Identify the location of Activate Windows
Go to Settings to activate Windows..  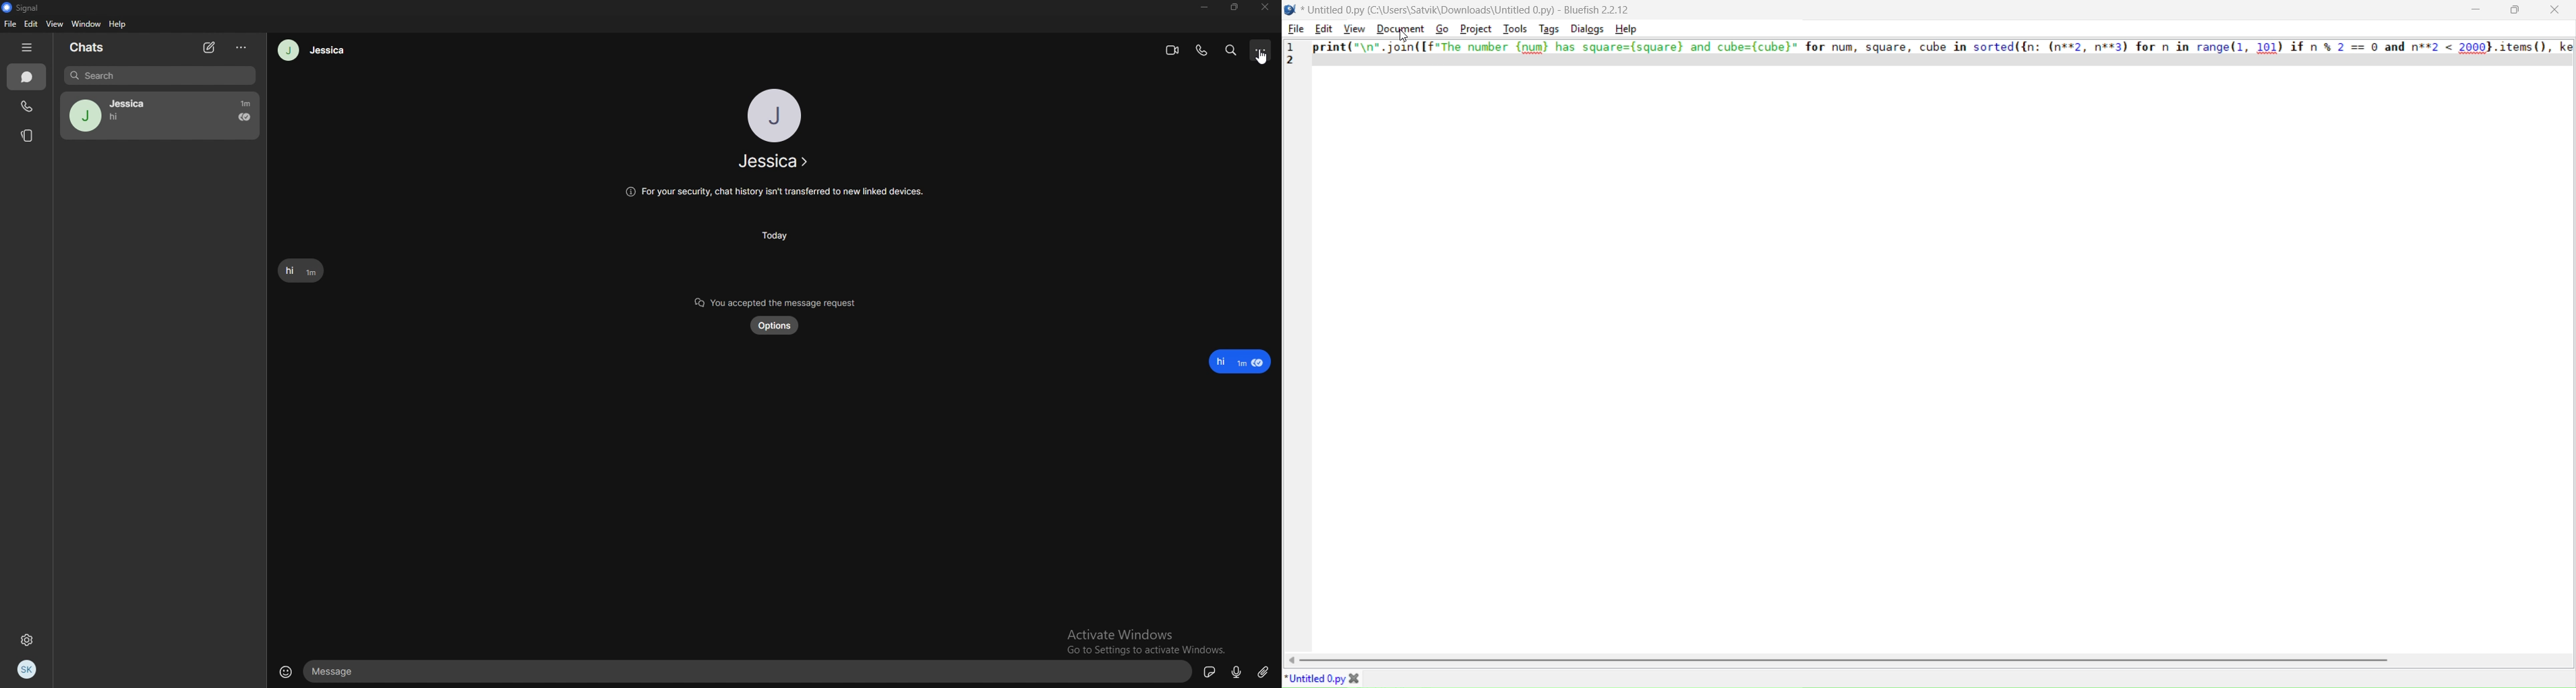
(1147, 635).